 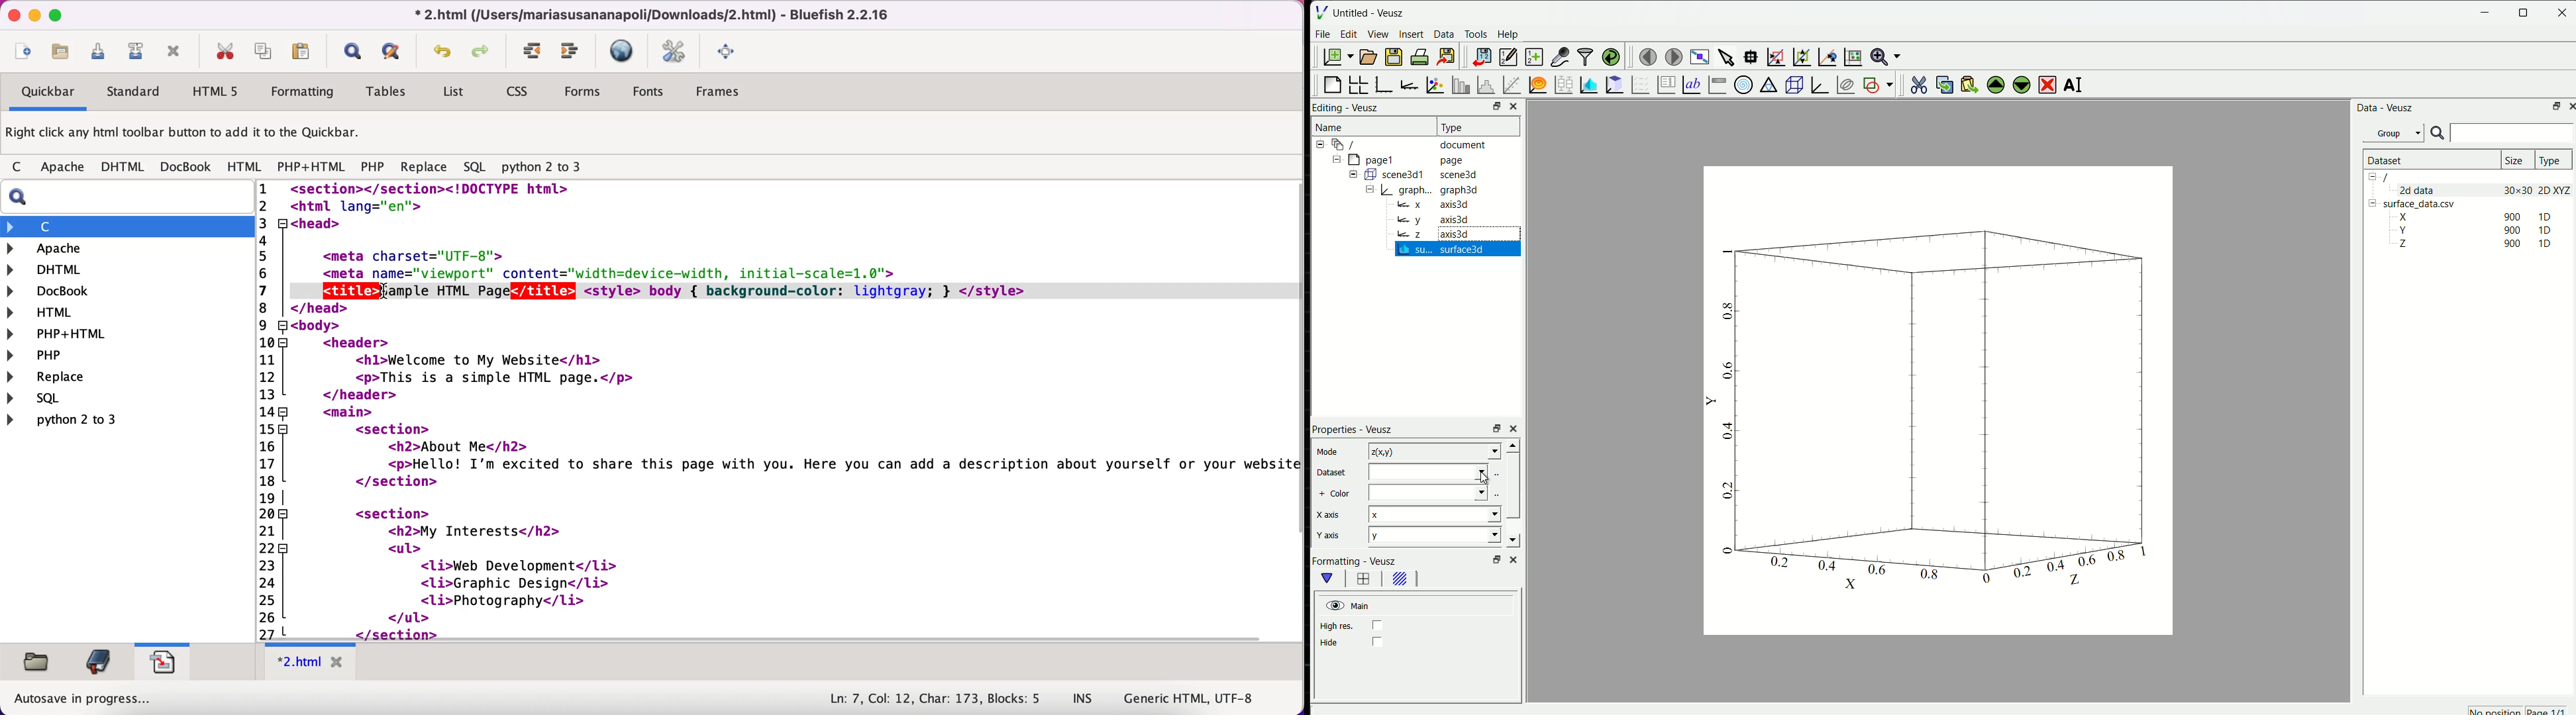 I want to click on su..., so click(x=1416, y=250).